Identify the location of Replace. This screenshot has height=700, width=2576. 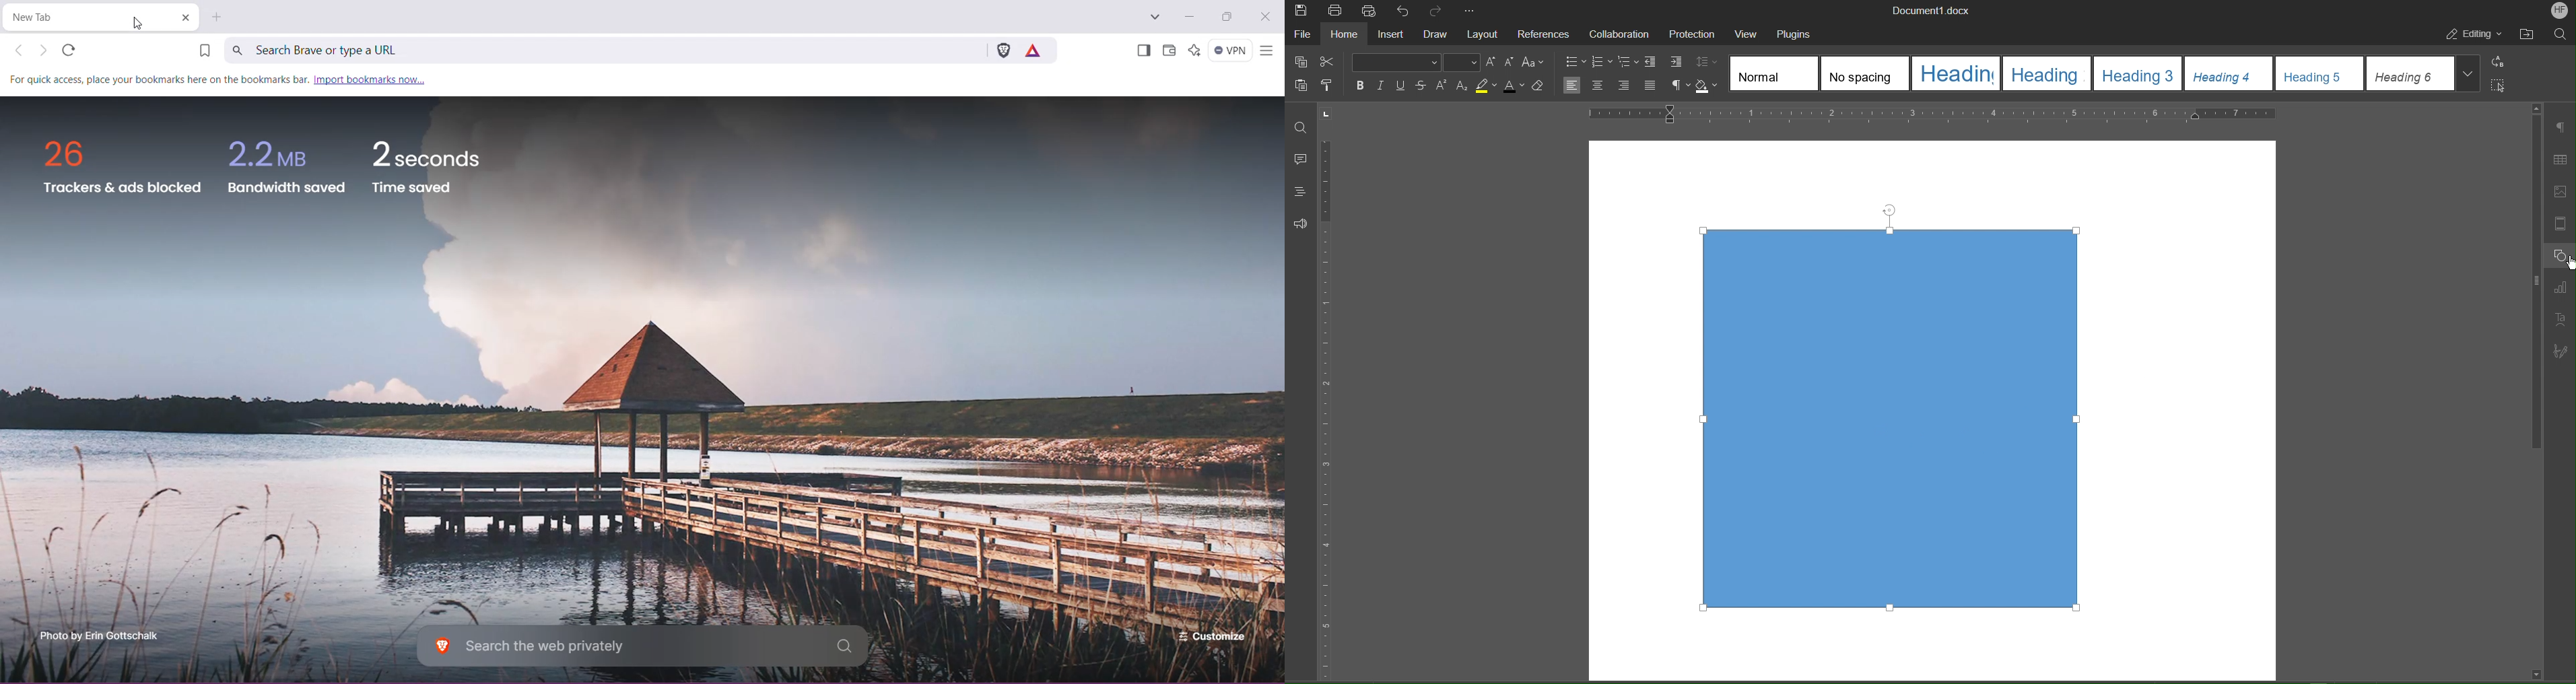
(2501, 63).